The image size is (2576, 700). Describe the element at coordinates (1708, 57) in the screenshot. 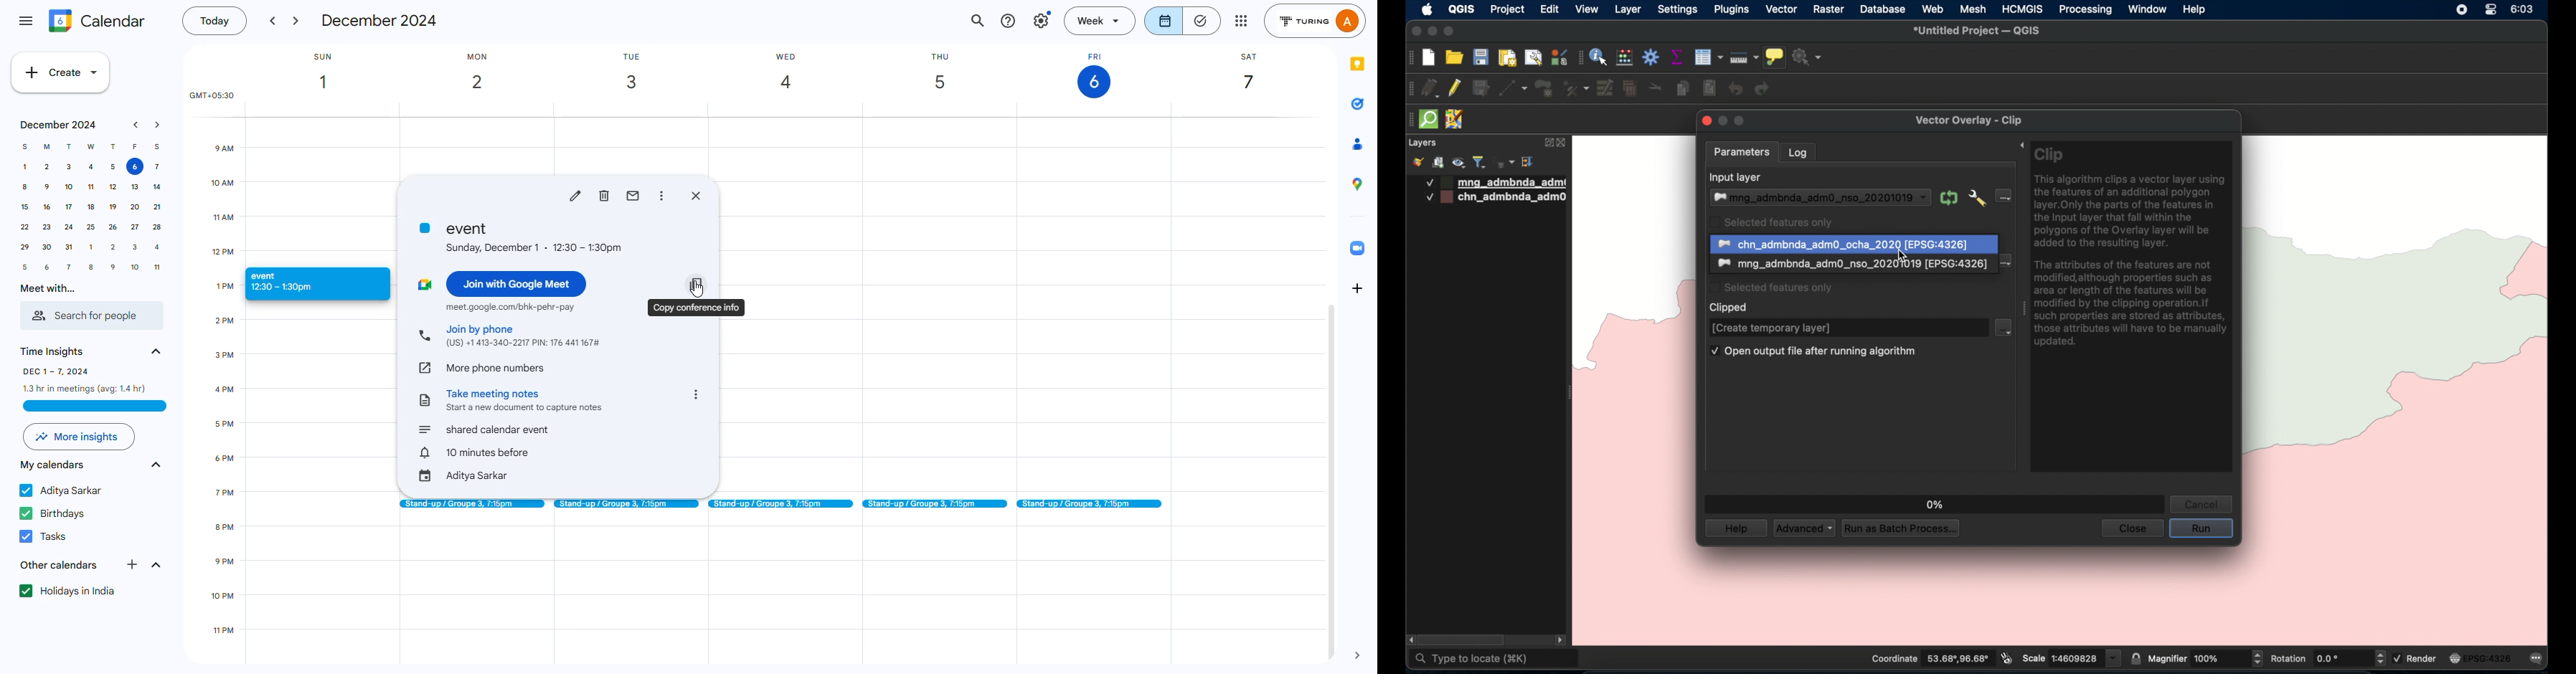

I see `open attribute table` at that location.